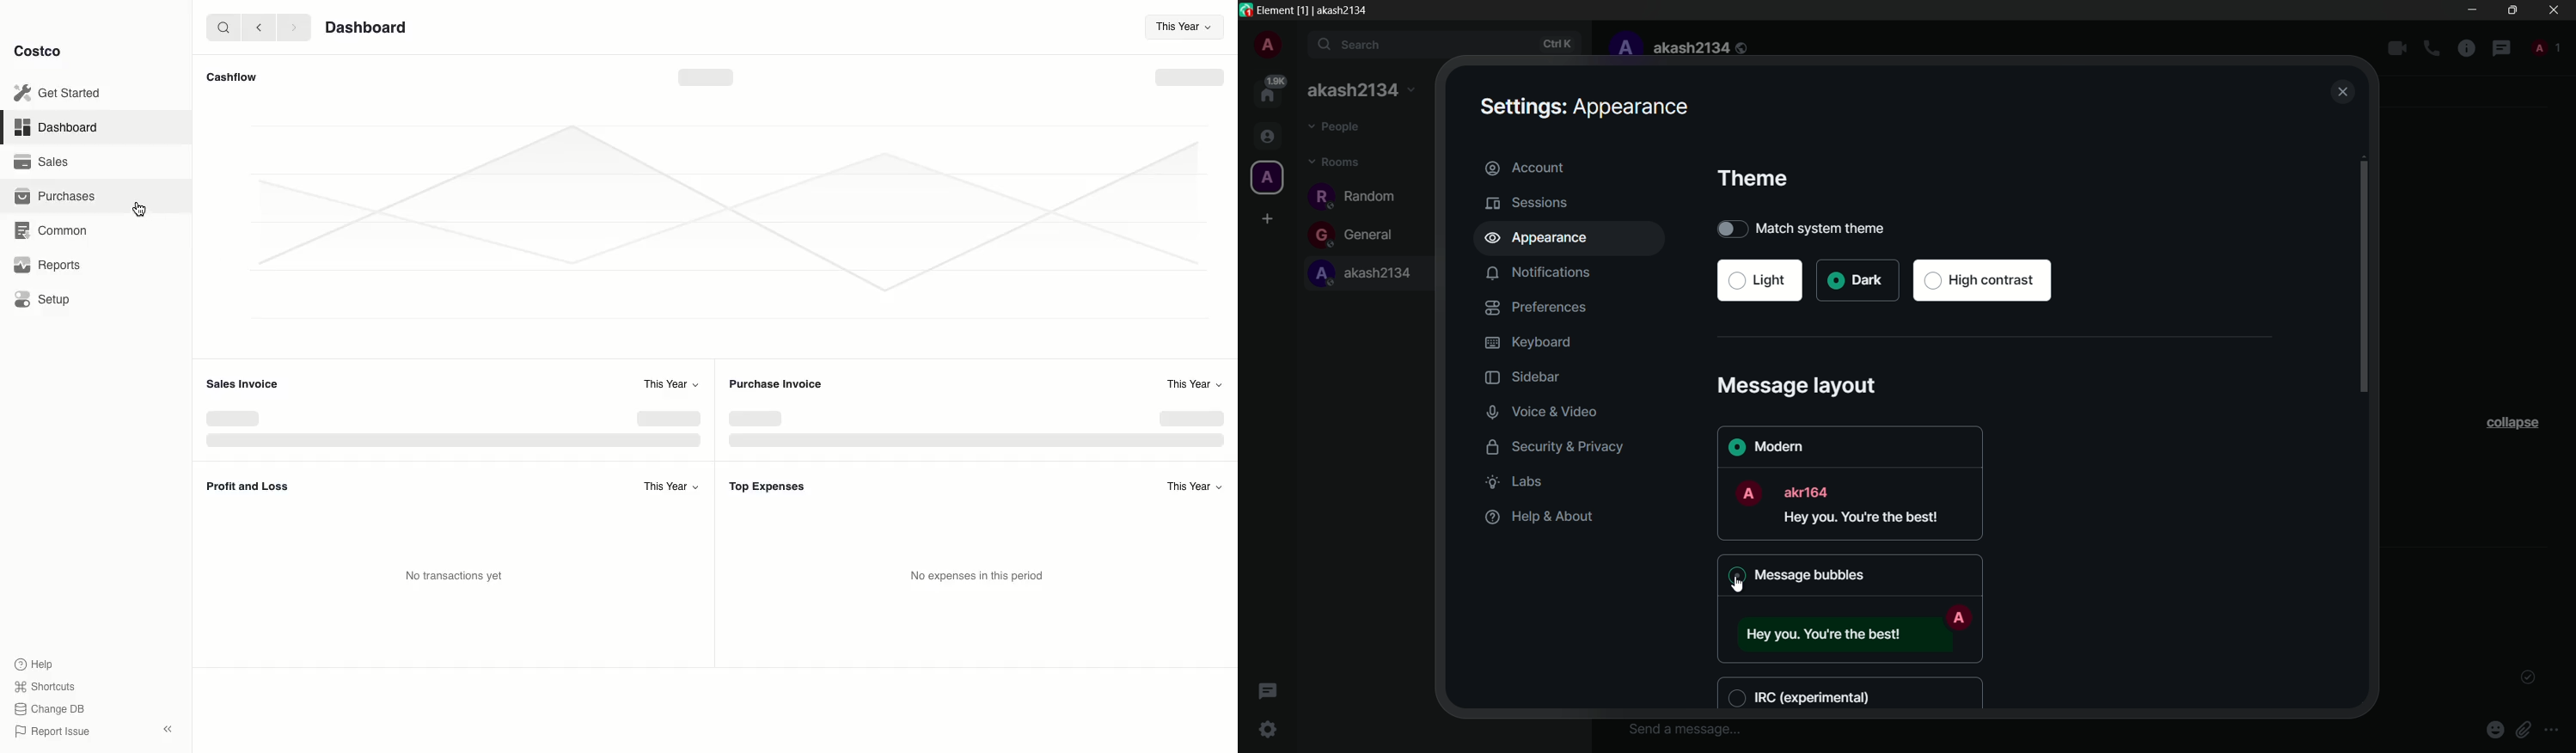 Image resolution: width=2576 pixels, height=756 pixels. I want to click on Element, so click(1275, 9).